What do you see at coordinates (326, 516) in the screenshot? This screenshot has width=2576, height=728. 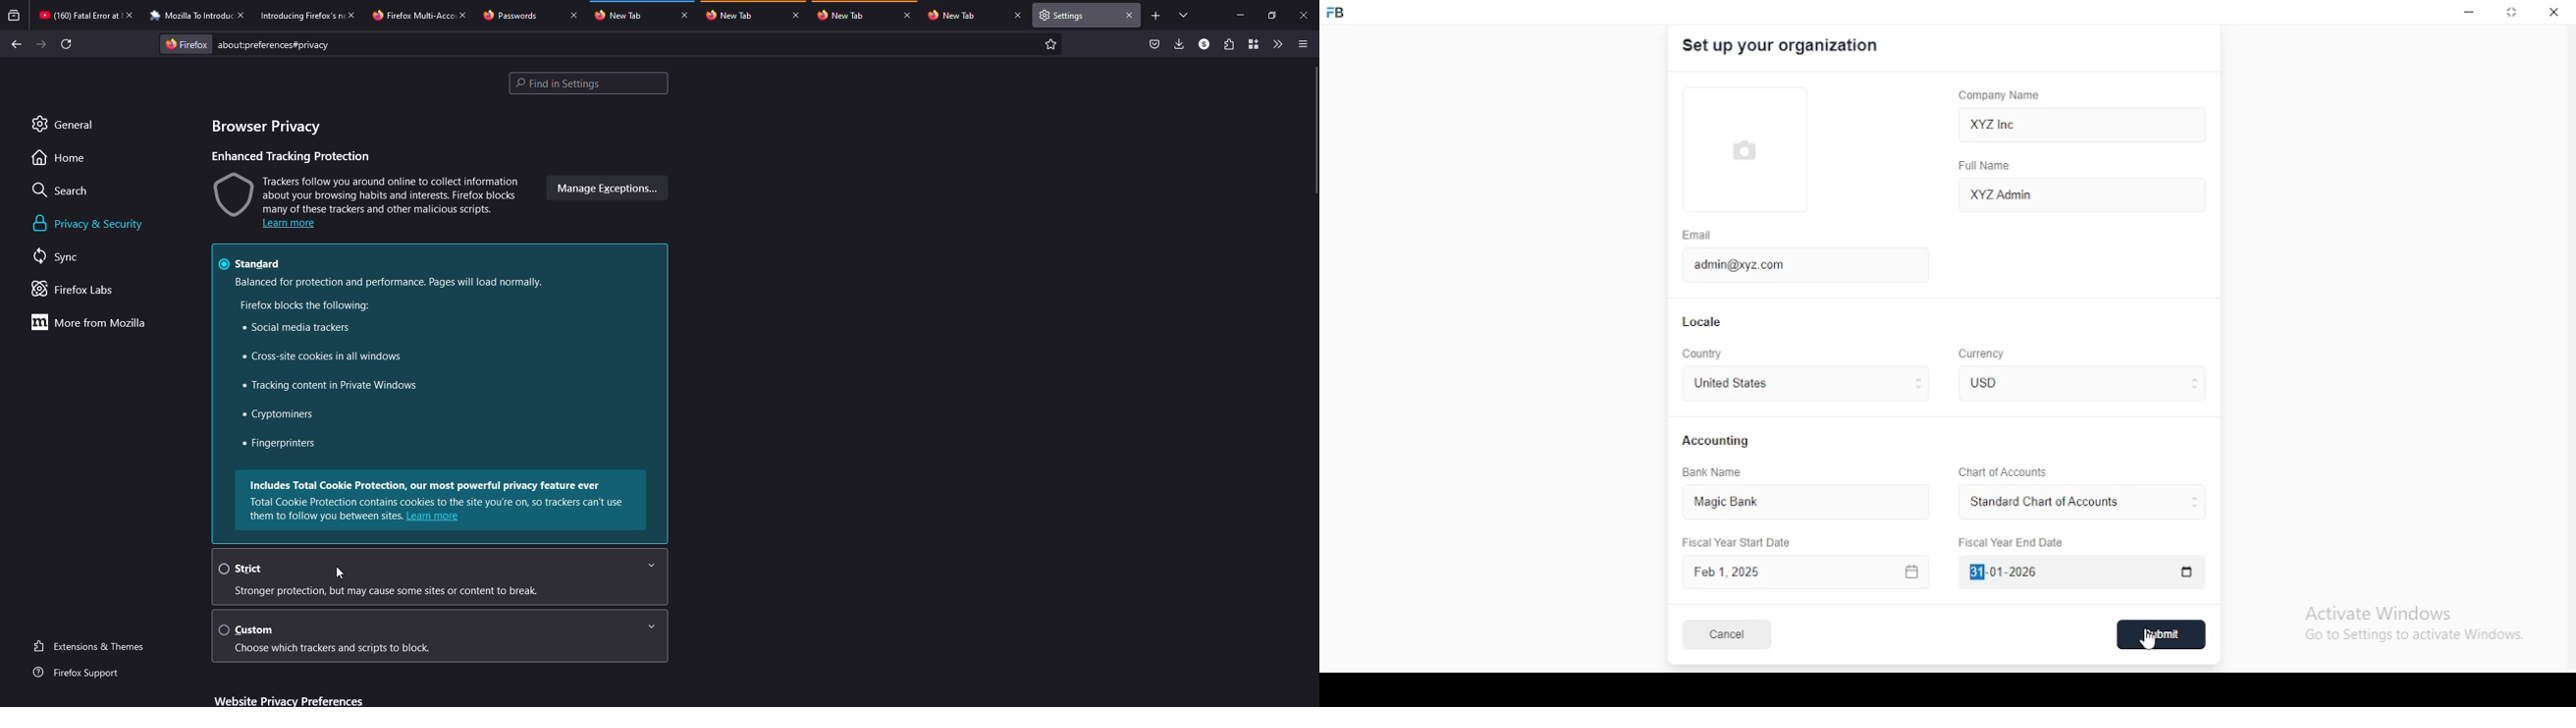 I see `info` at bounding box center [326, 516].